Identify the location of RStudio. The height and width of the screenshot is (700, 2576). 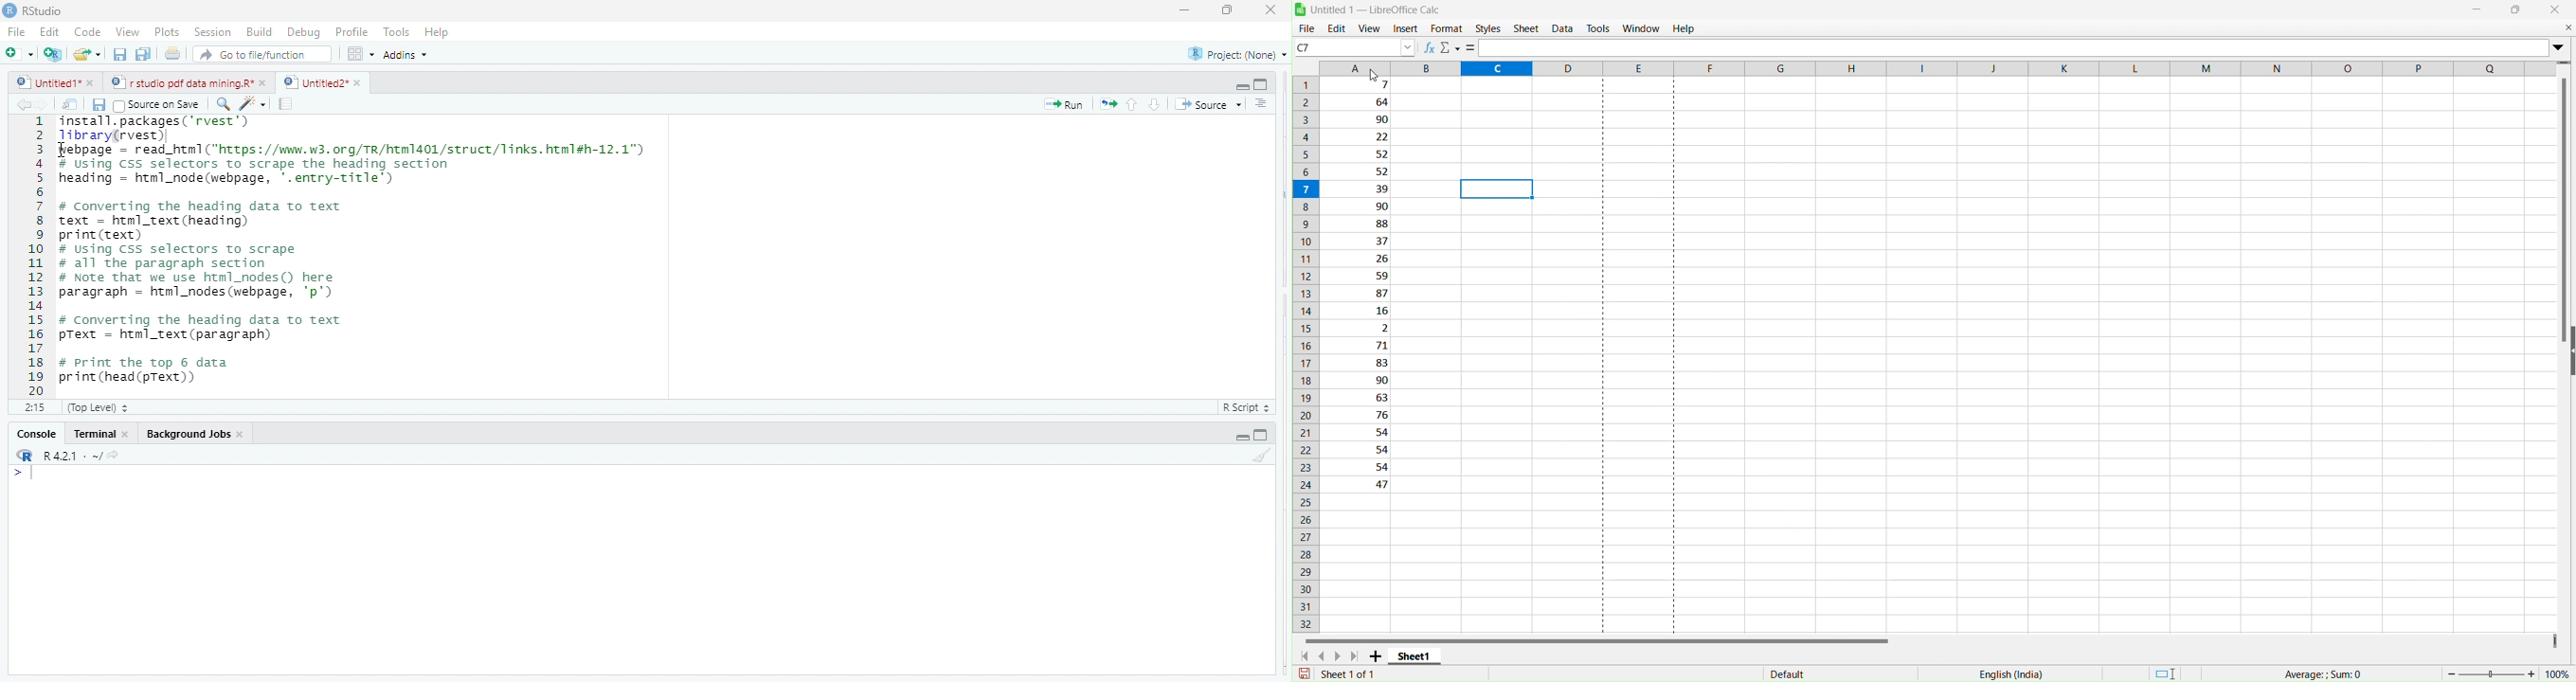
(48, 9).